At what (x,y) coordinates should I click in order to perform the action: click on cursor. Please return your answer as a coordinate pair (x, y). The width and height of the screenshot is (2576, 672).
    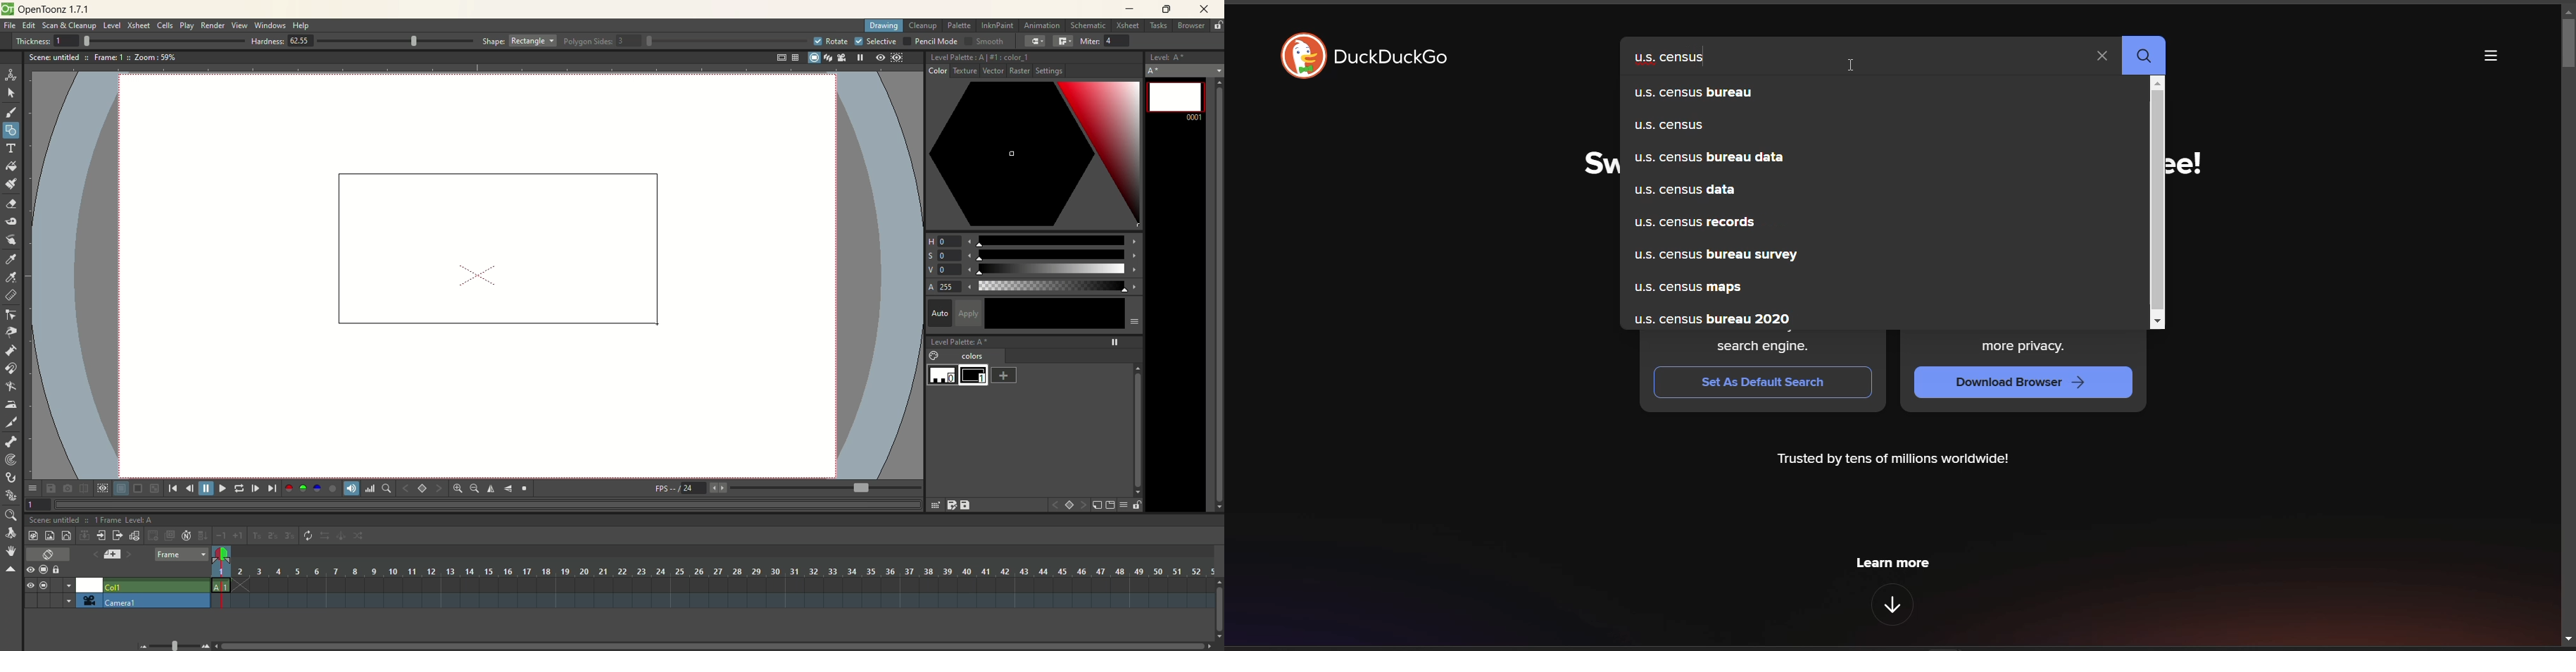
    Looking at the image, I should click on (1852, 63).